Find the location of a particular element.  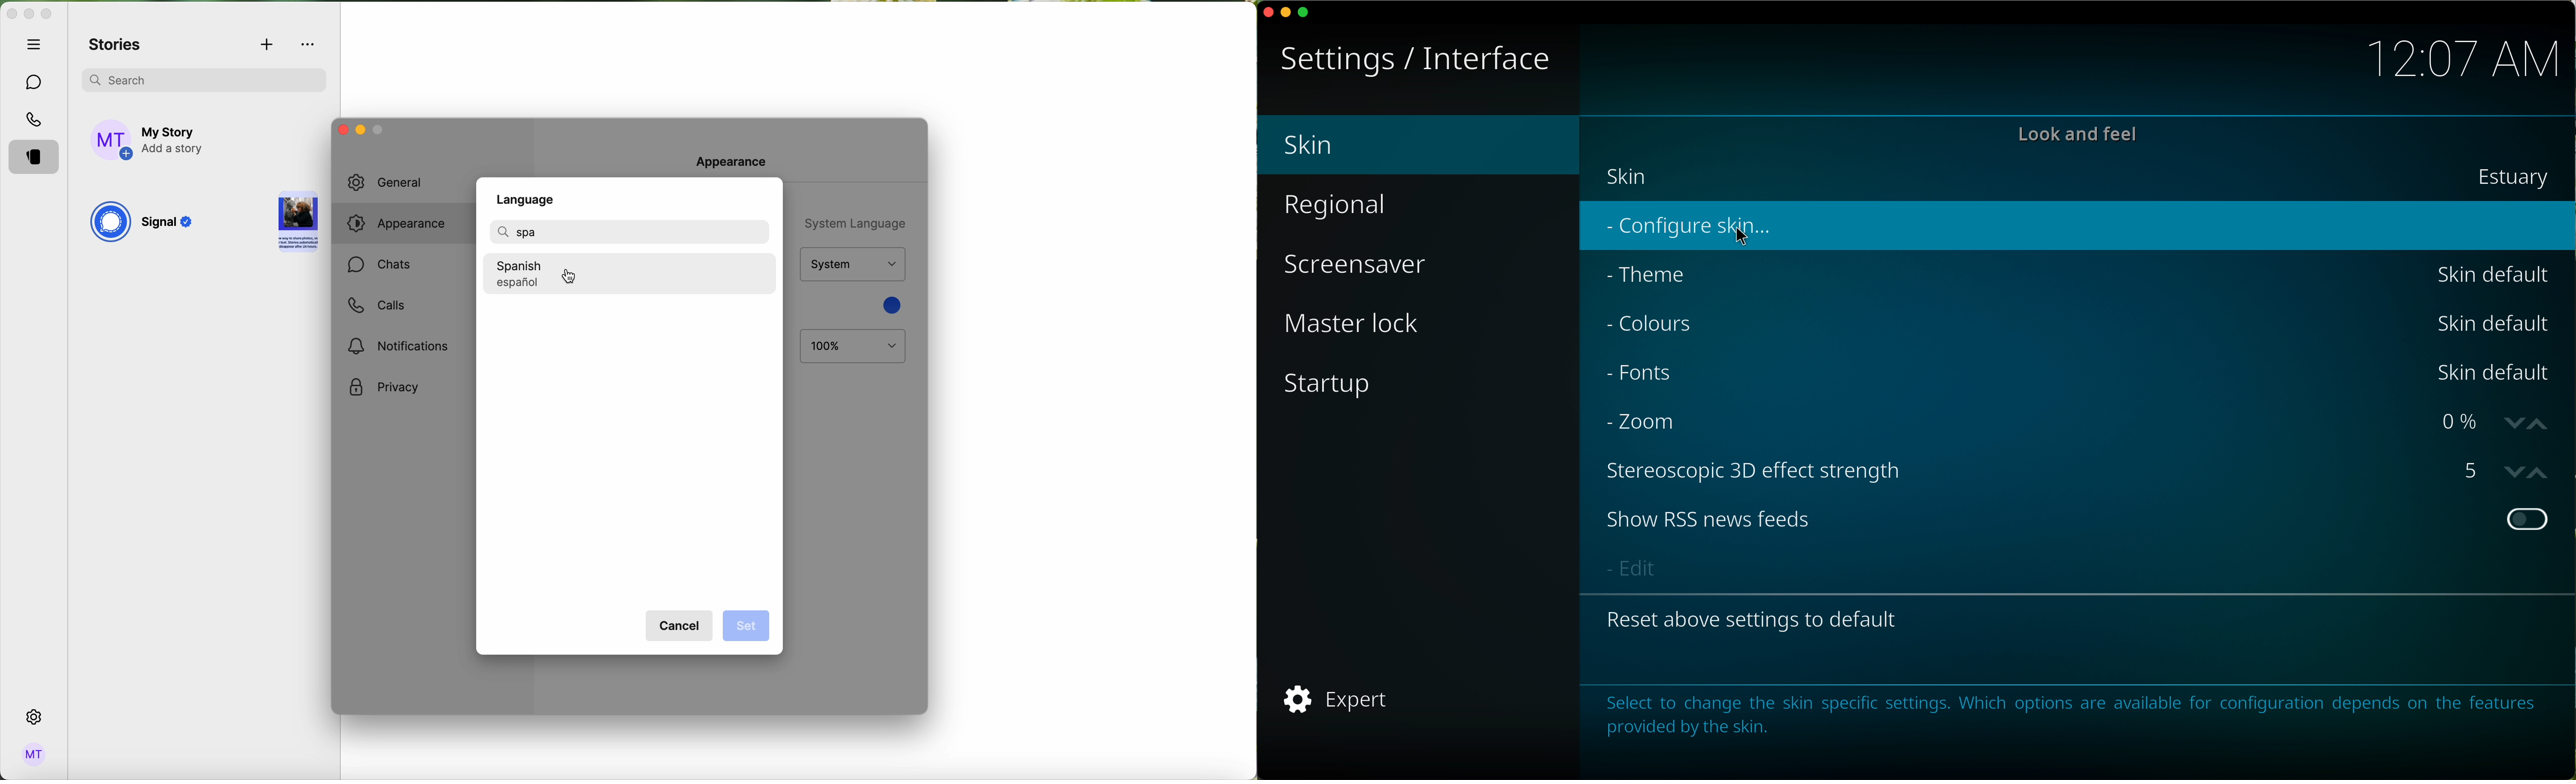

add story is located at coordinates (174, 141).